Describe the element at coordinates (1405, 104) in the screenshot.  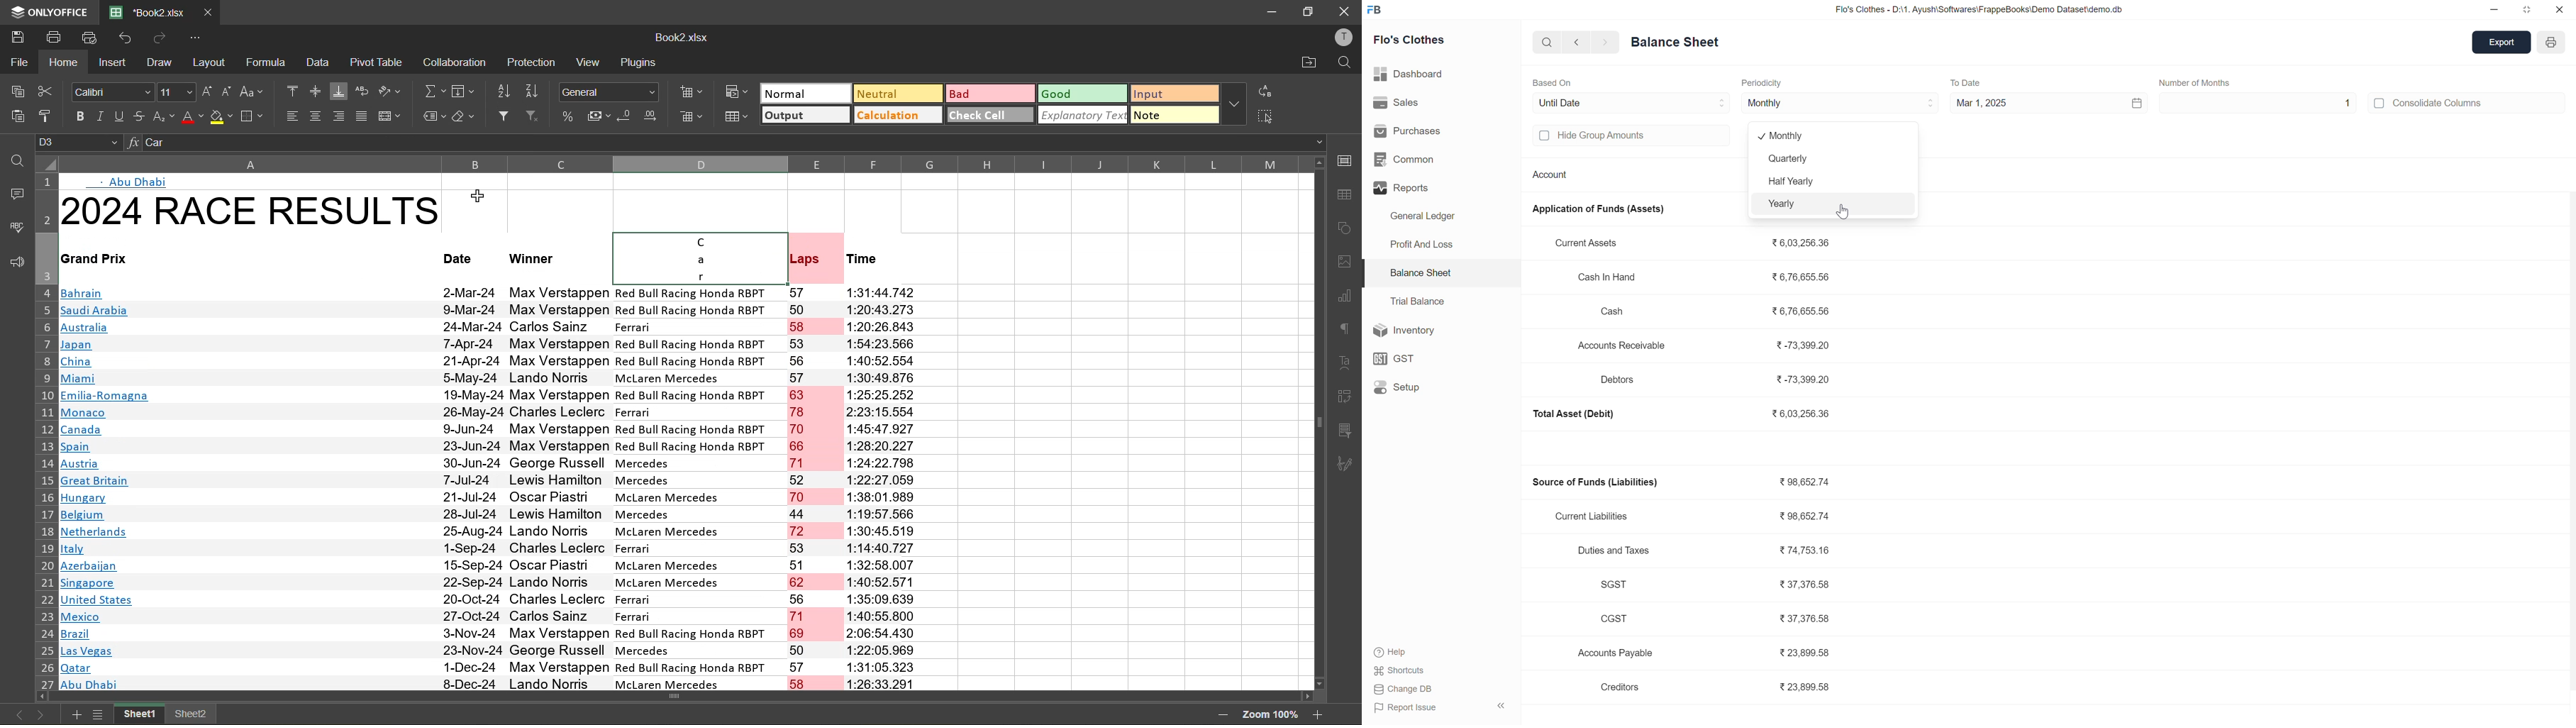
I see `Sales` at that location.